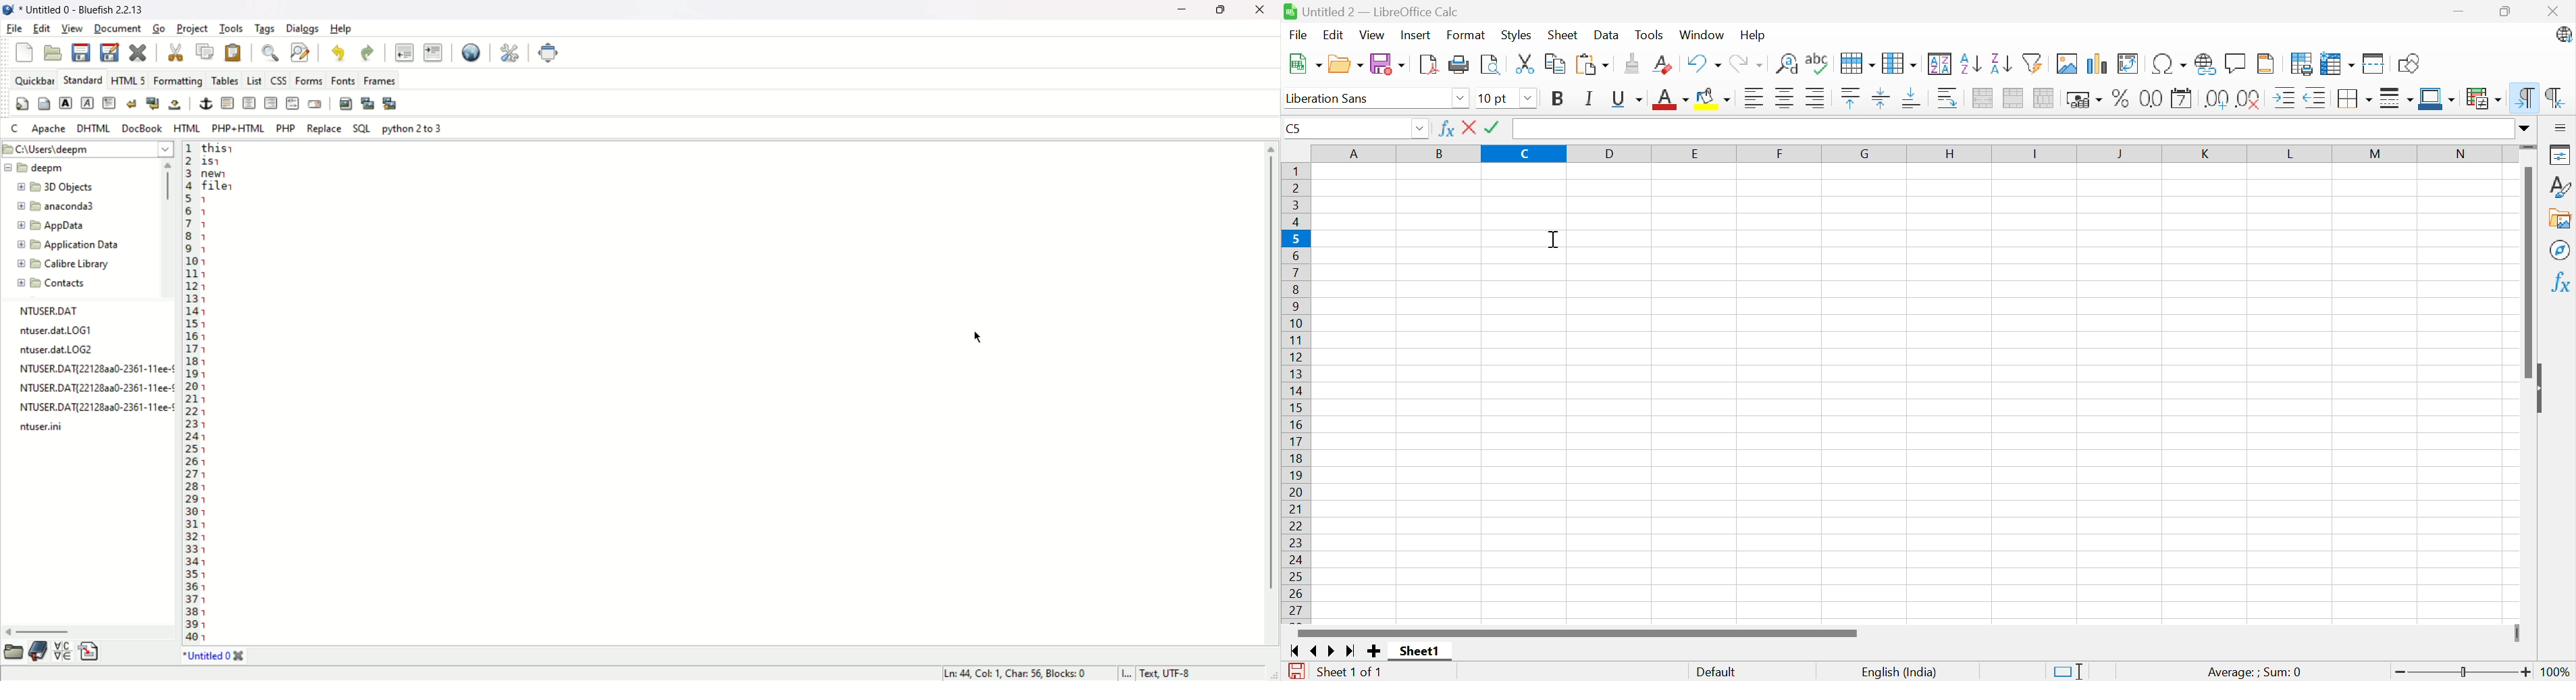 This screenshot has height=700, width=2576. I want to click on Close, so click(1471, 128).